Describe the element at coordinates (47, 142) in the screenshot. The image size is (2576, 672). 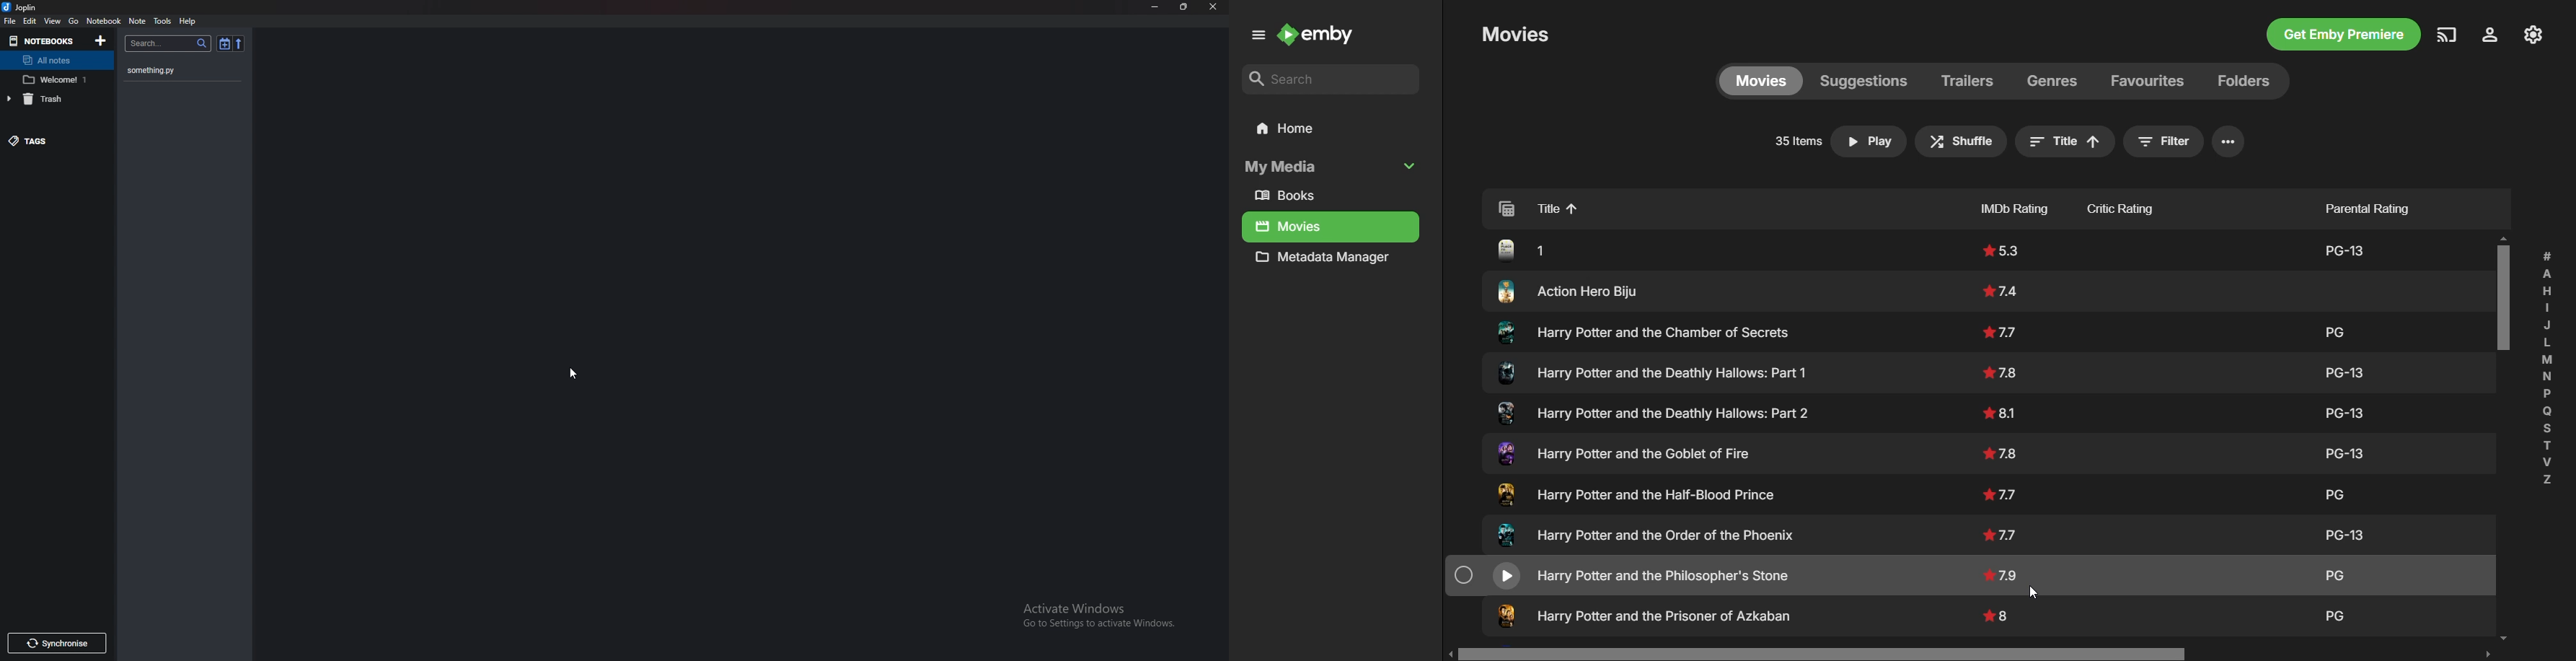
I see `Tags` at that location.